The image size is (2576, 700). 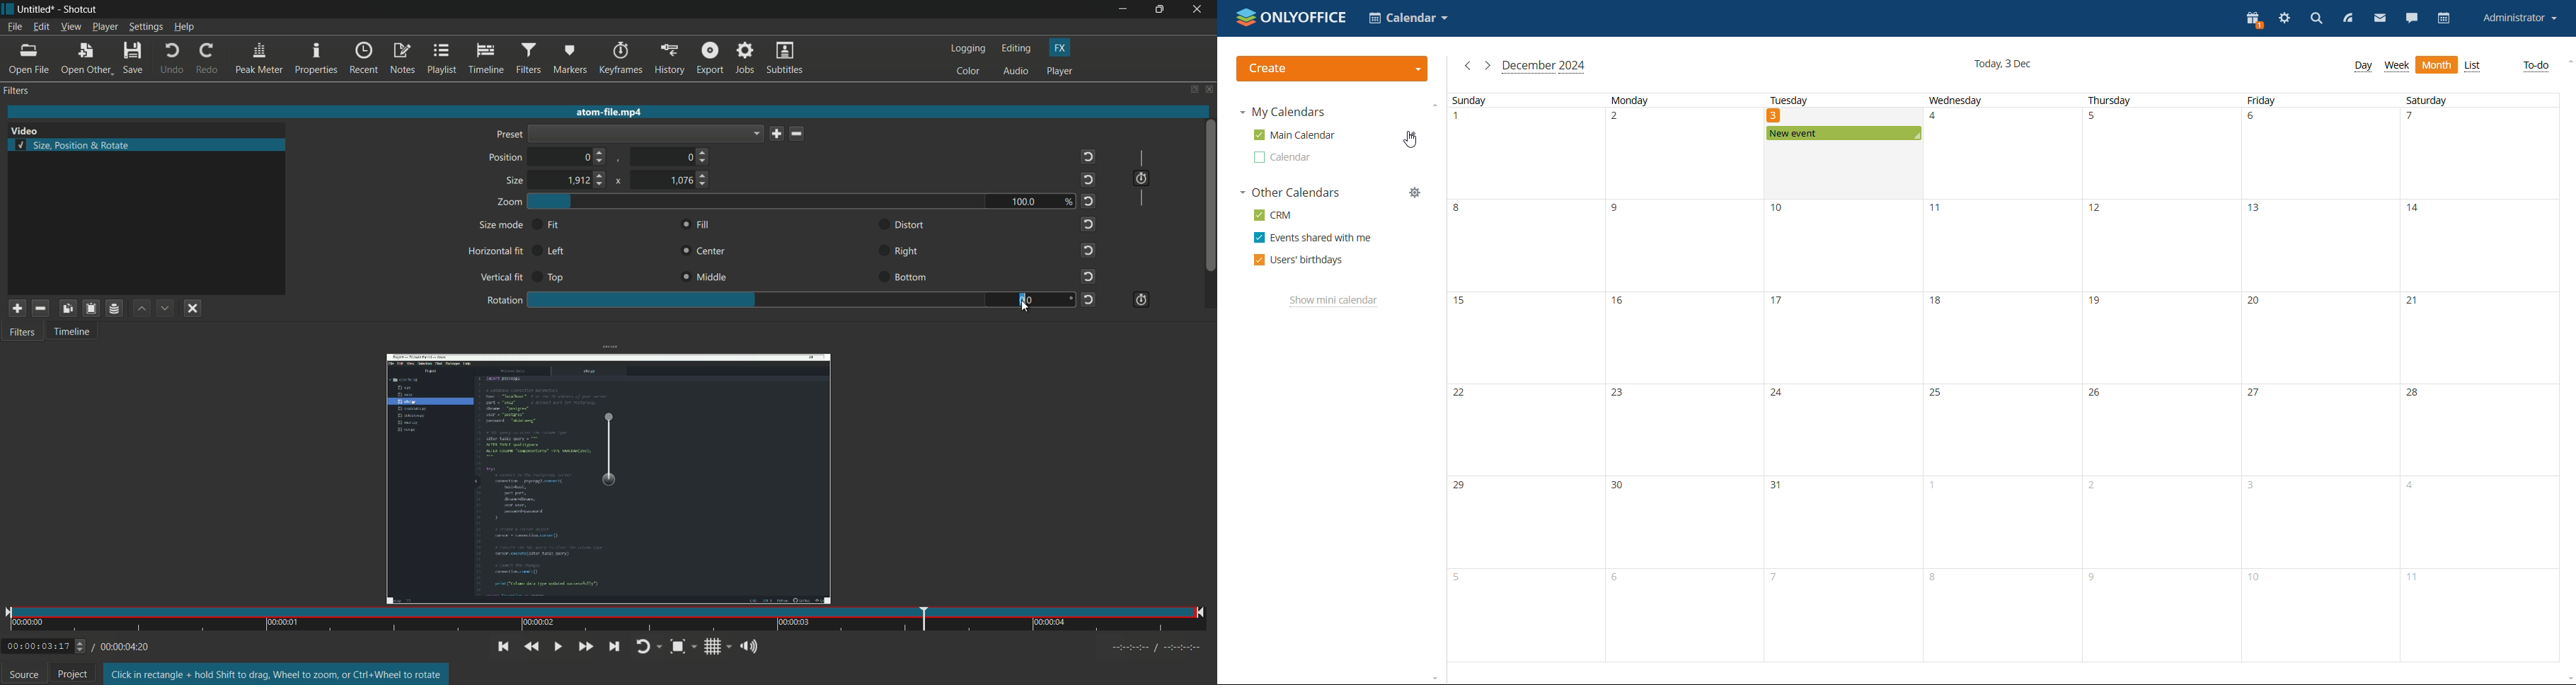 I want to click on calendar, so click(x=2443, y=18).